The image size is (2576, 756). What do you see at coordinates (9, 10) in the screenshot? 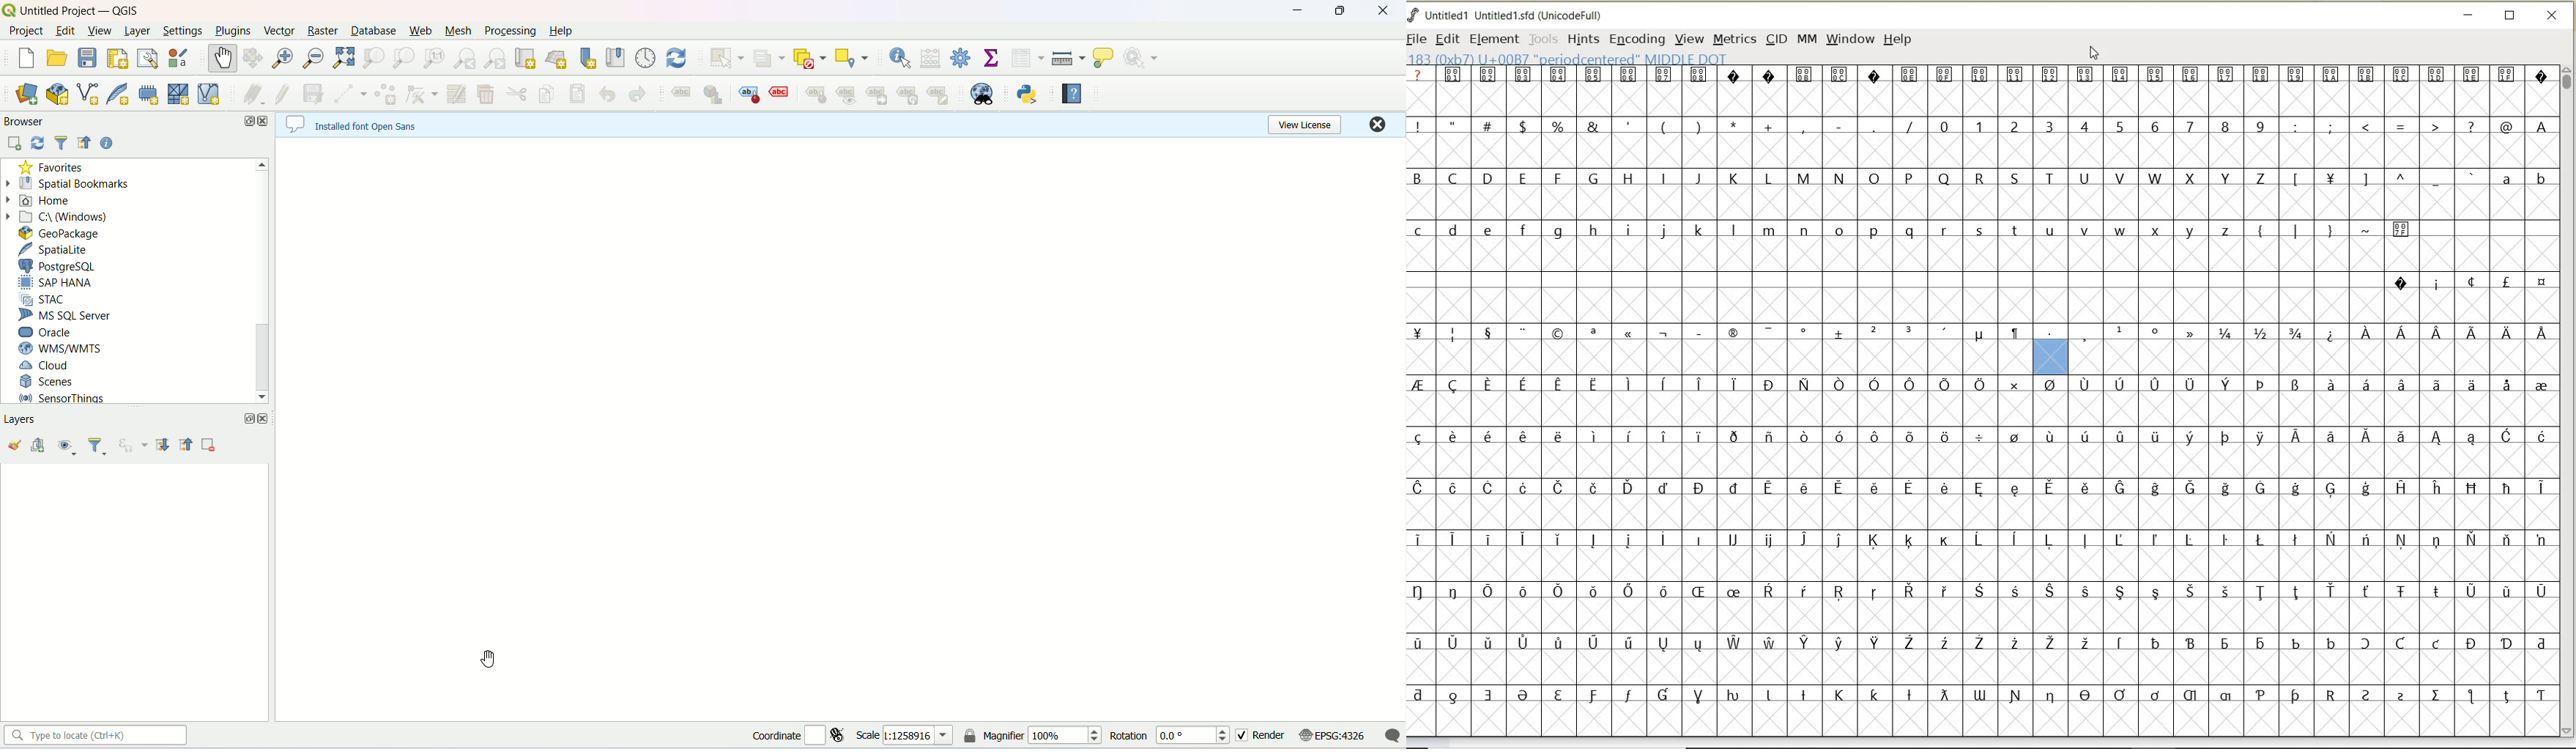
I see `logo` at bounding box center [9, 10].